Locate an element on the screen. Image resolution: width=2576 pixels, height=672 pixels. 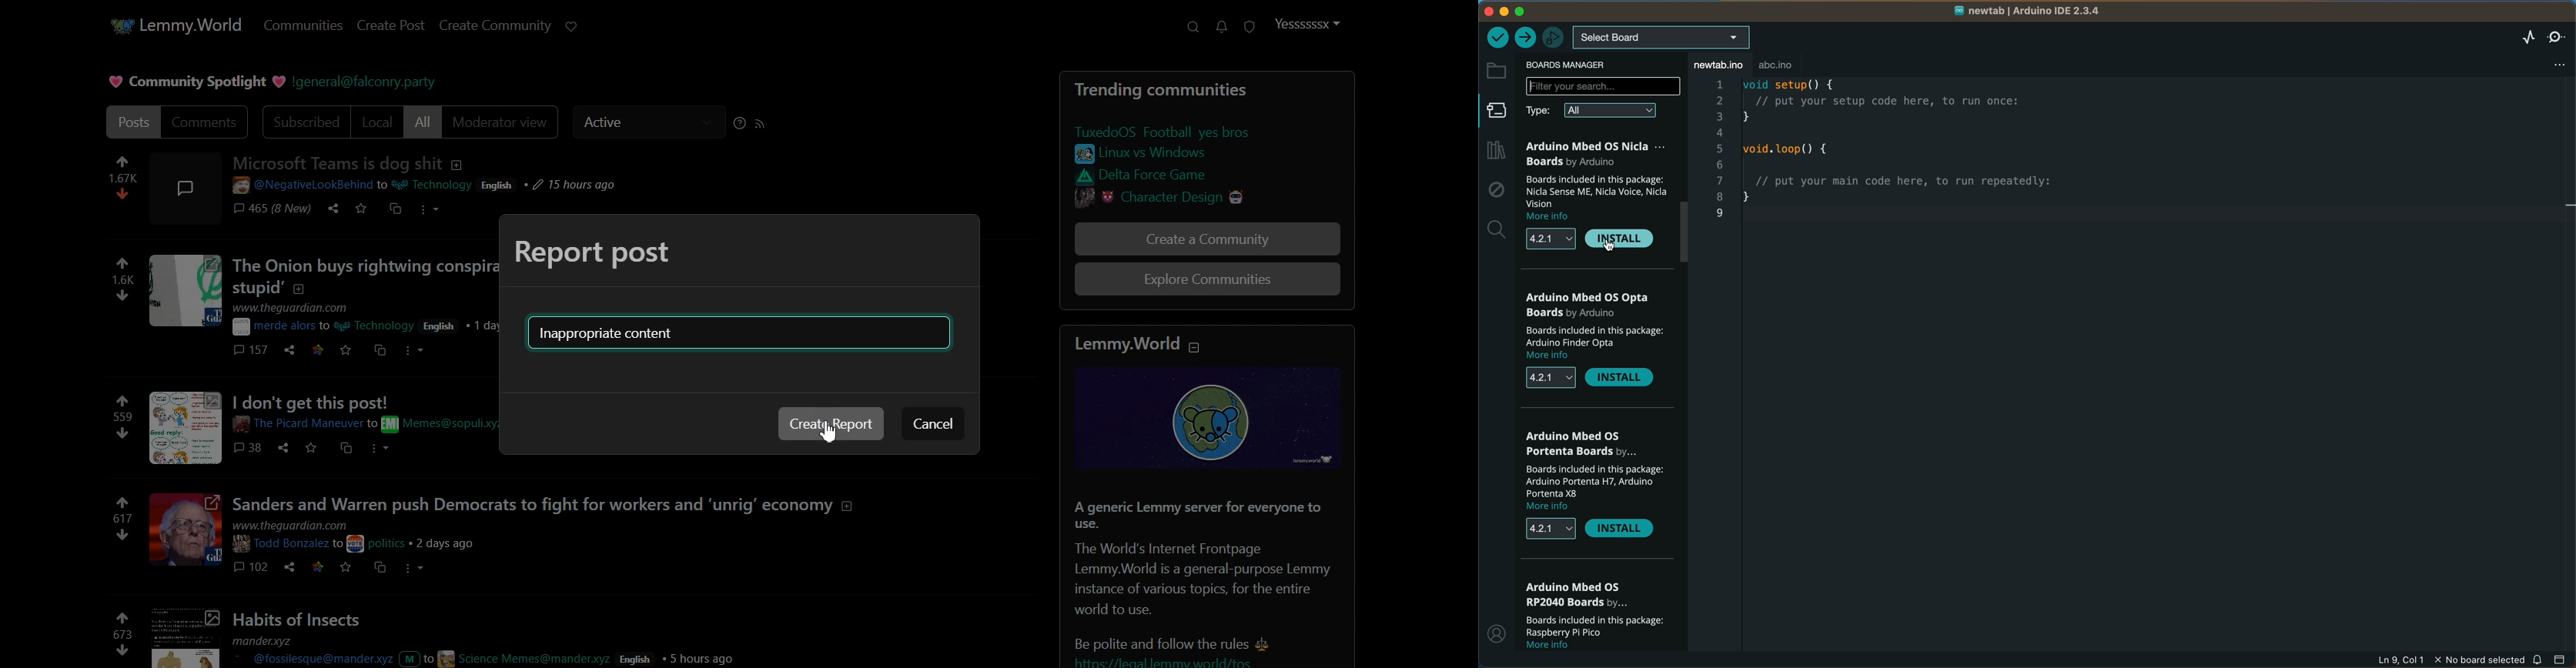
Active is located at coordinates (647, 122).